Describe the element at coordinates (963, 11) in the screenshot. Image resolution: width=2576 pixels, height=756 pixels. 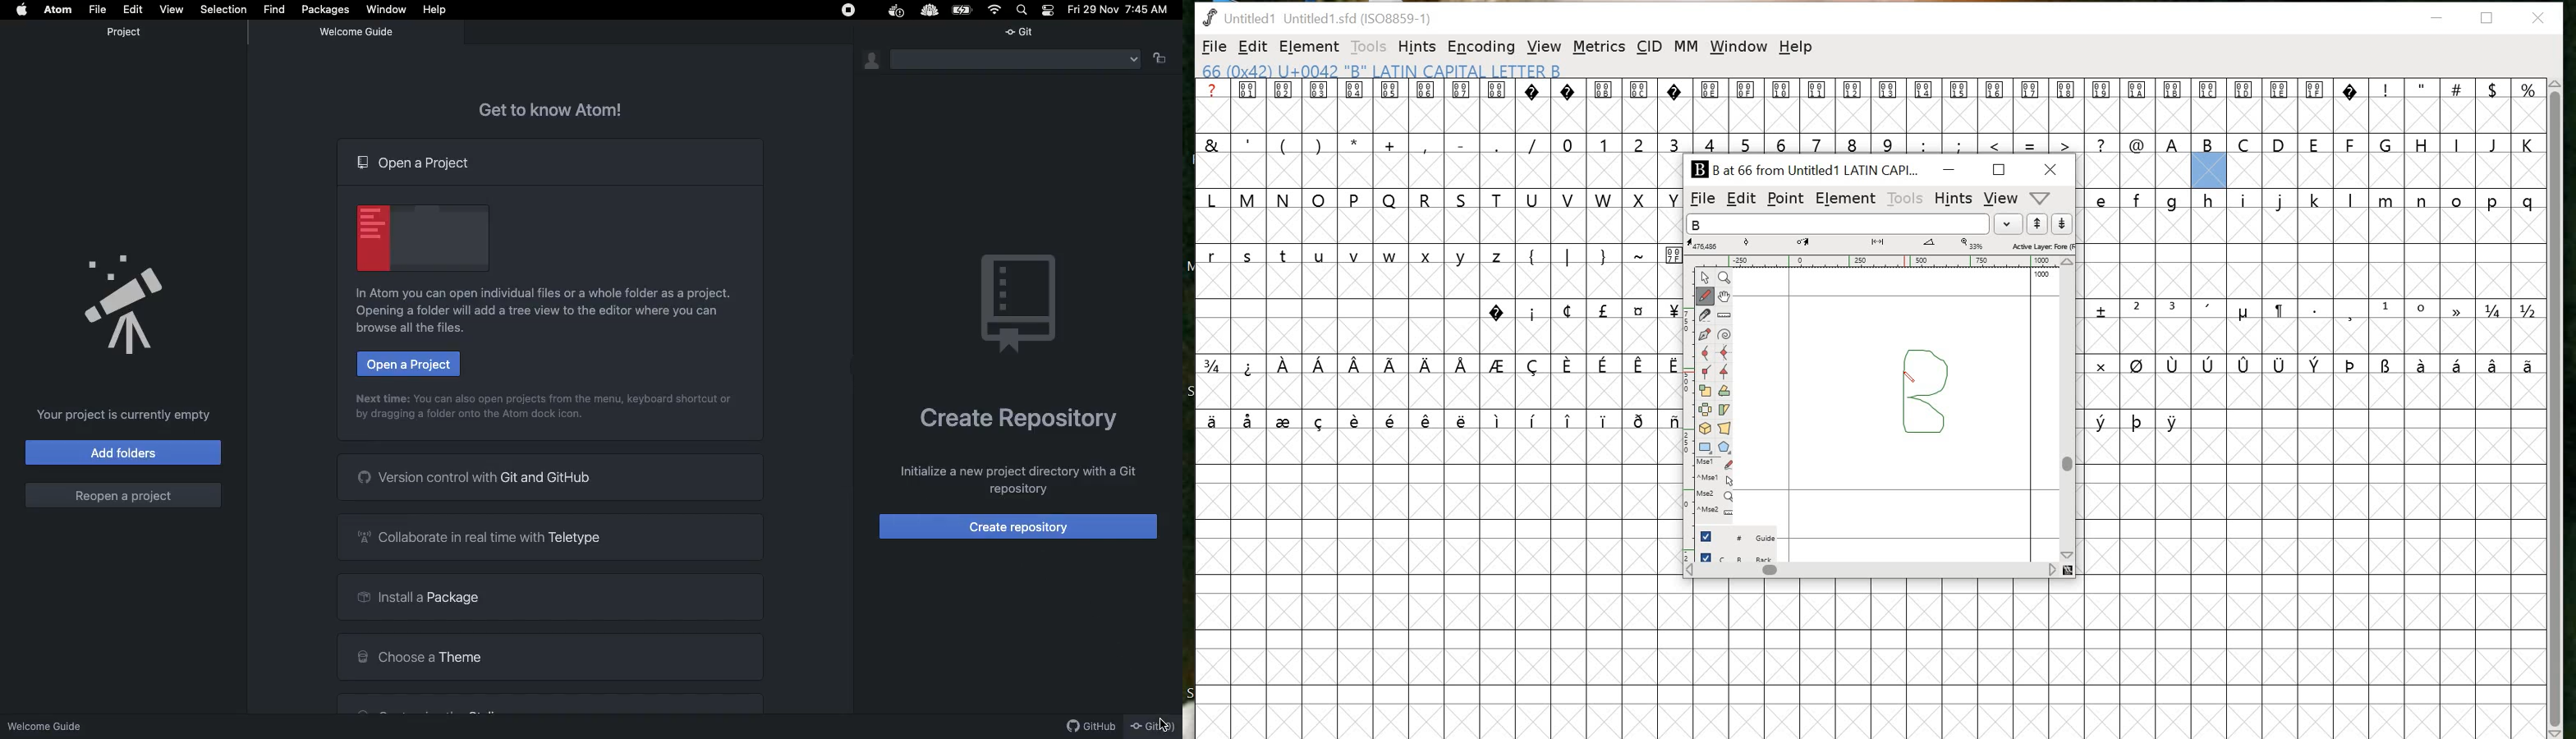
I see `Charge` at that location.